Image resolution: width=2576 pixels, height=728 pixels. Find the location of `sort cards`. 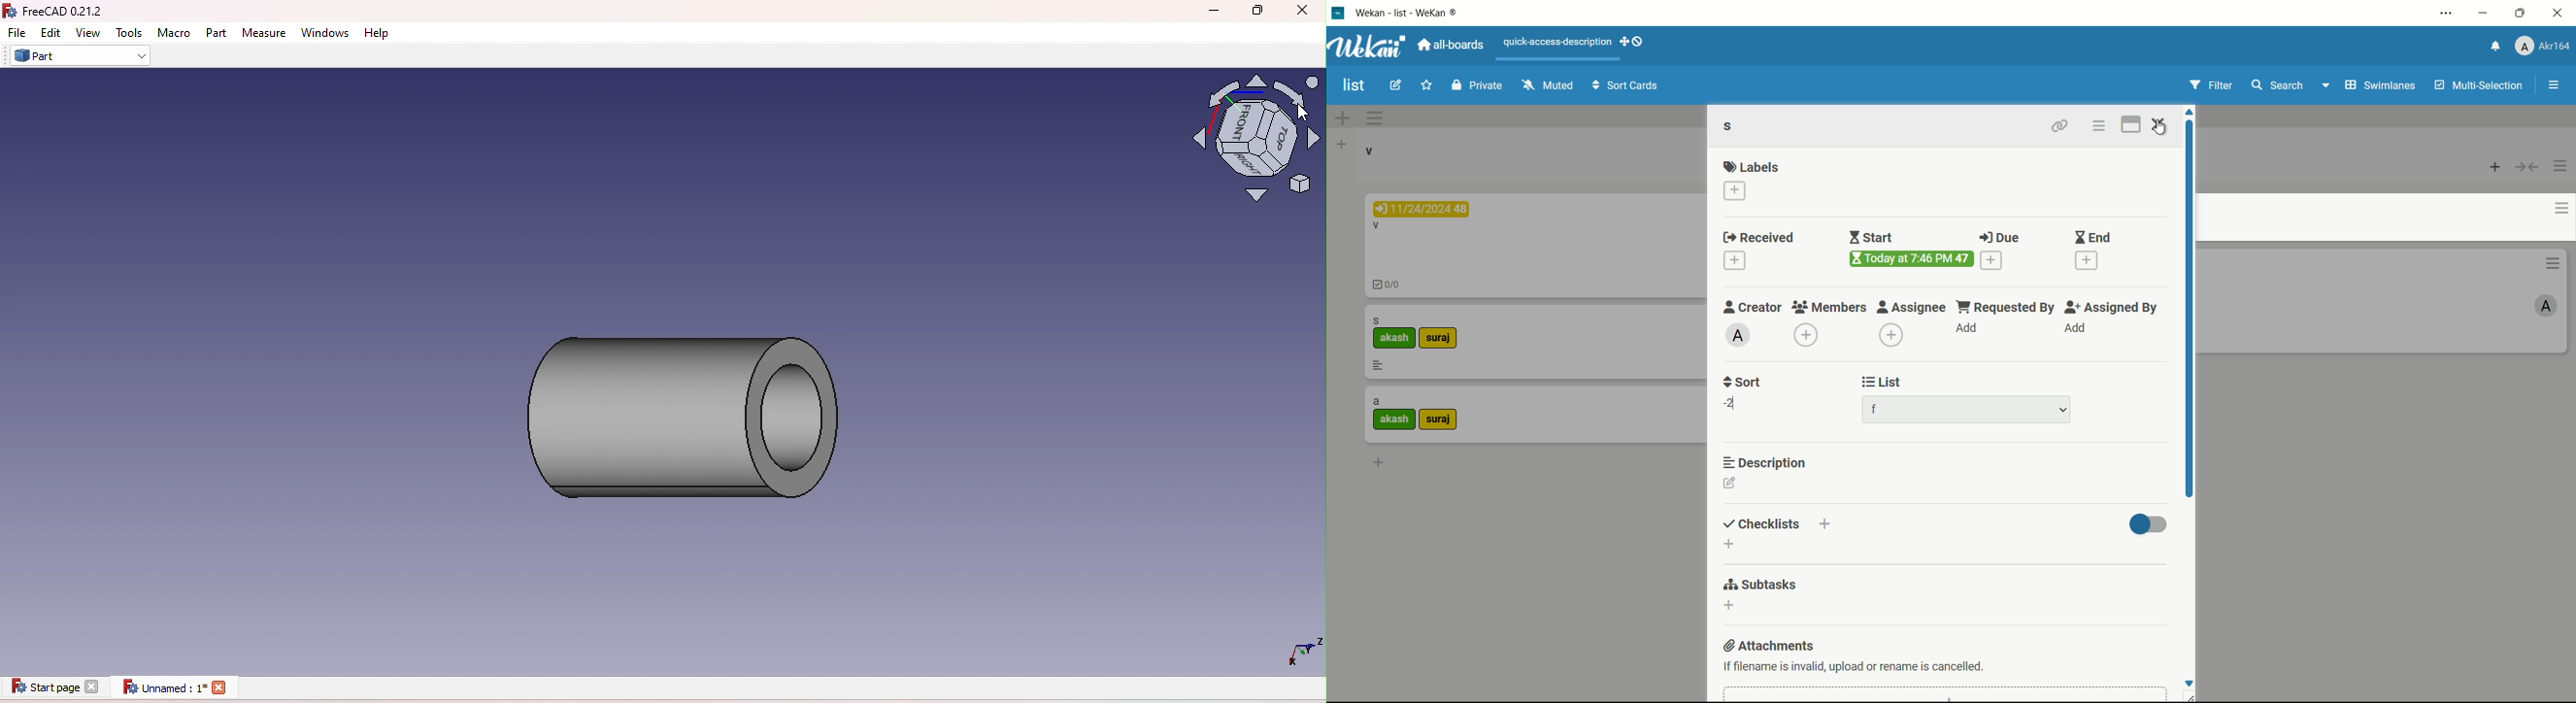

sort cards is located at coordinates (1626, 87).